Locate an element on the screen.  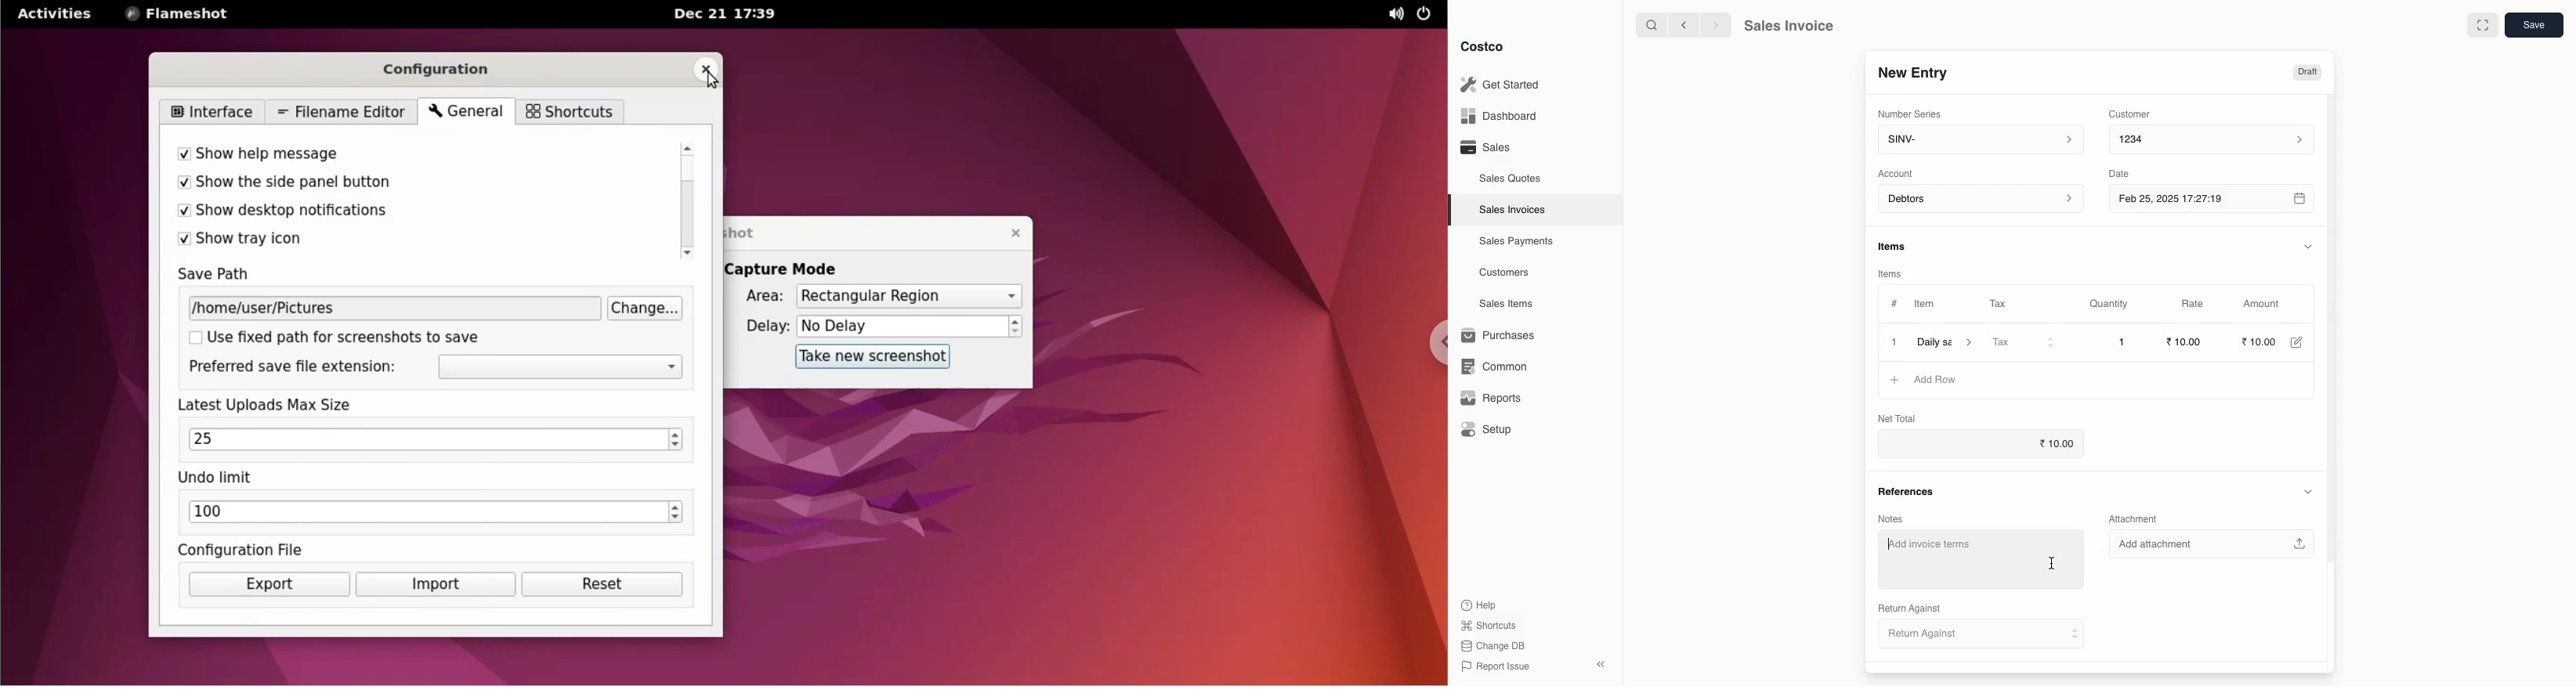
Add attachment is located at coordinates (2212, 543).